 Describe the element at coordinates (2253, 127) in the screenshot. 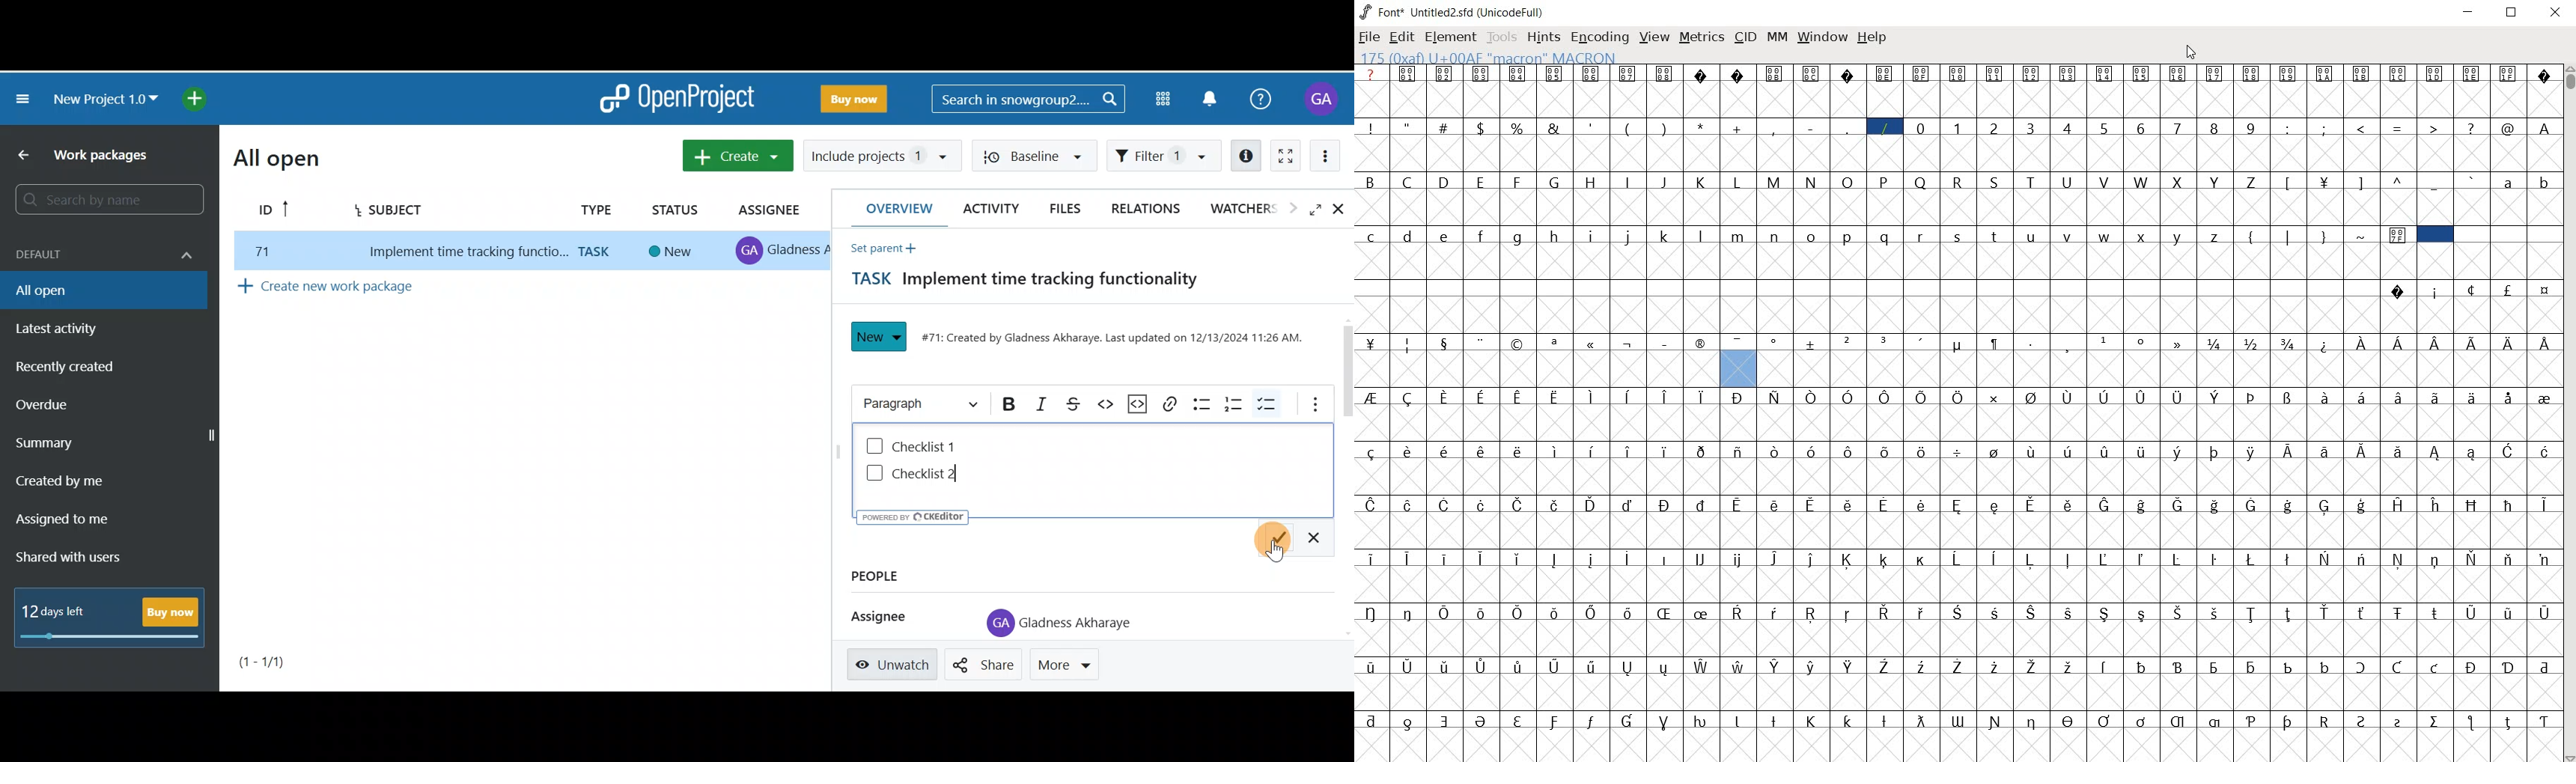

I see `9` at that location.